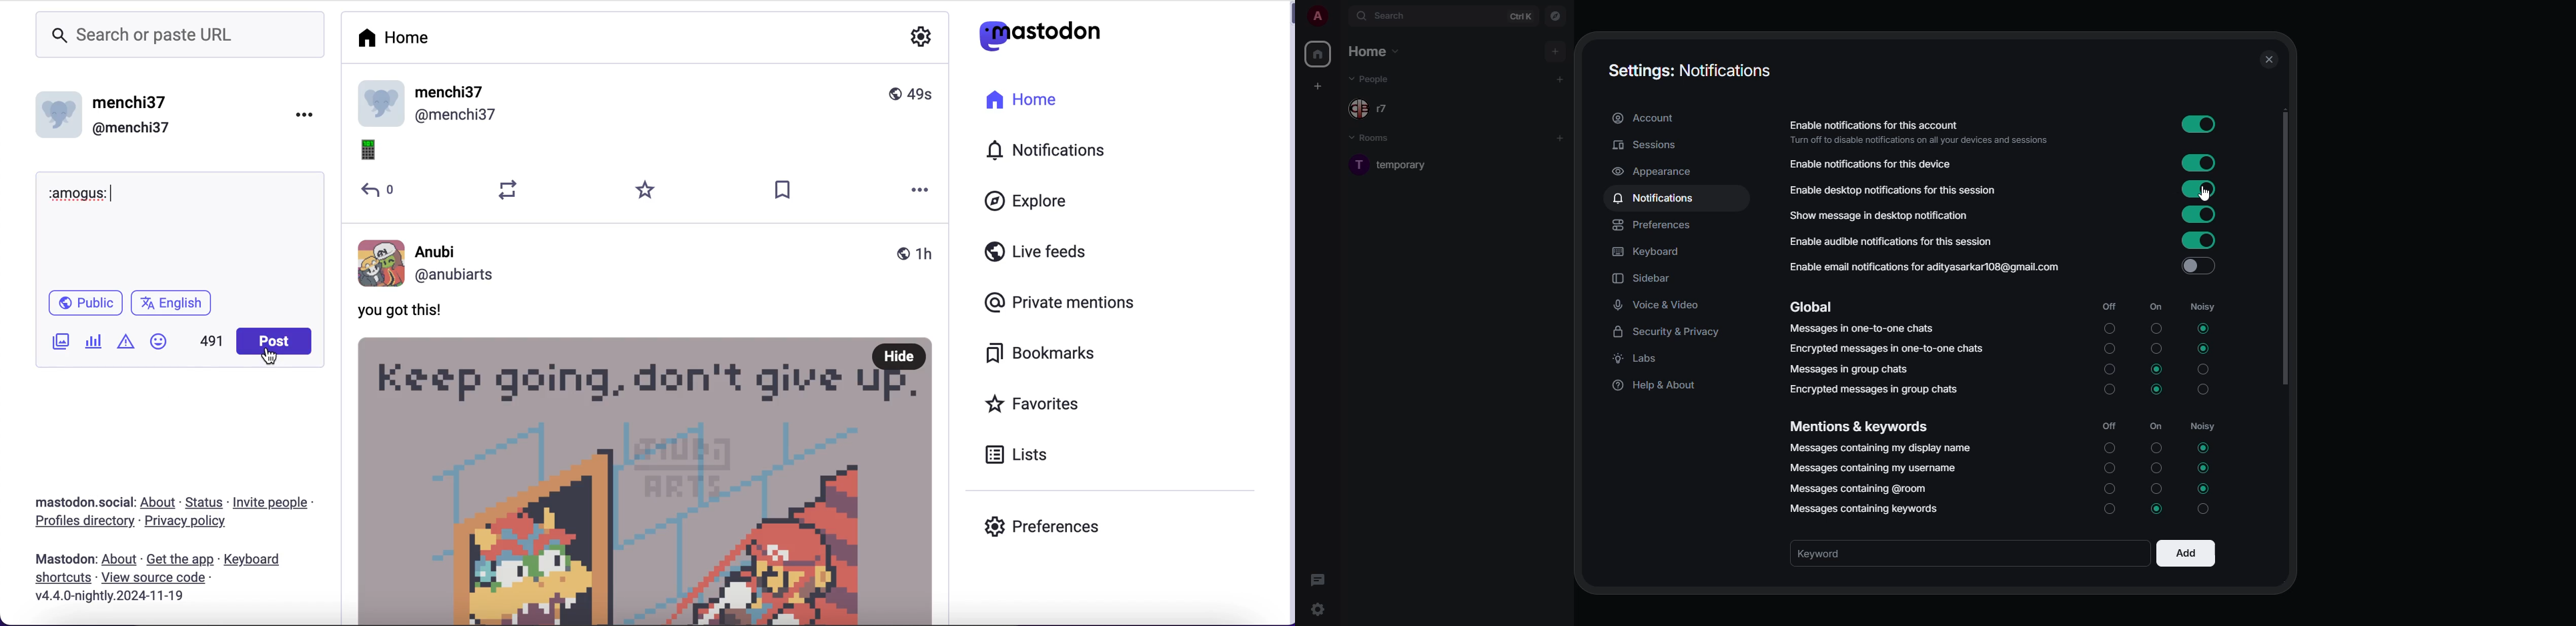 The image size is (2576, 644). Describe the element at coordinates (1041, 251) in the screenshot. I see `live feeds` at that location.